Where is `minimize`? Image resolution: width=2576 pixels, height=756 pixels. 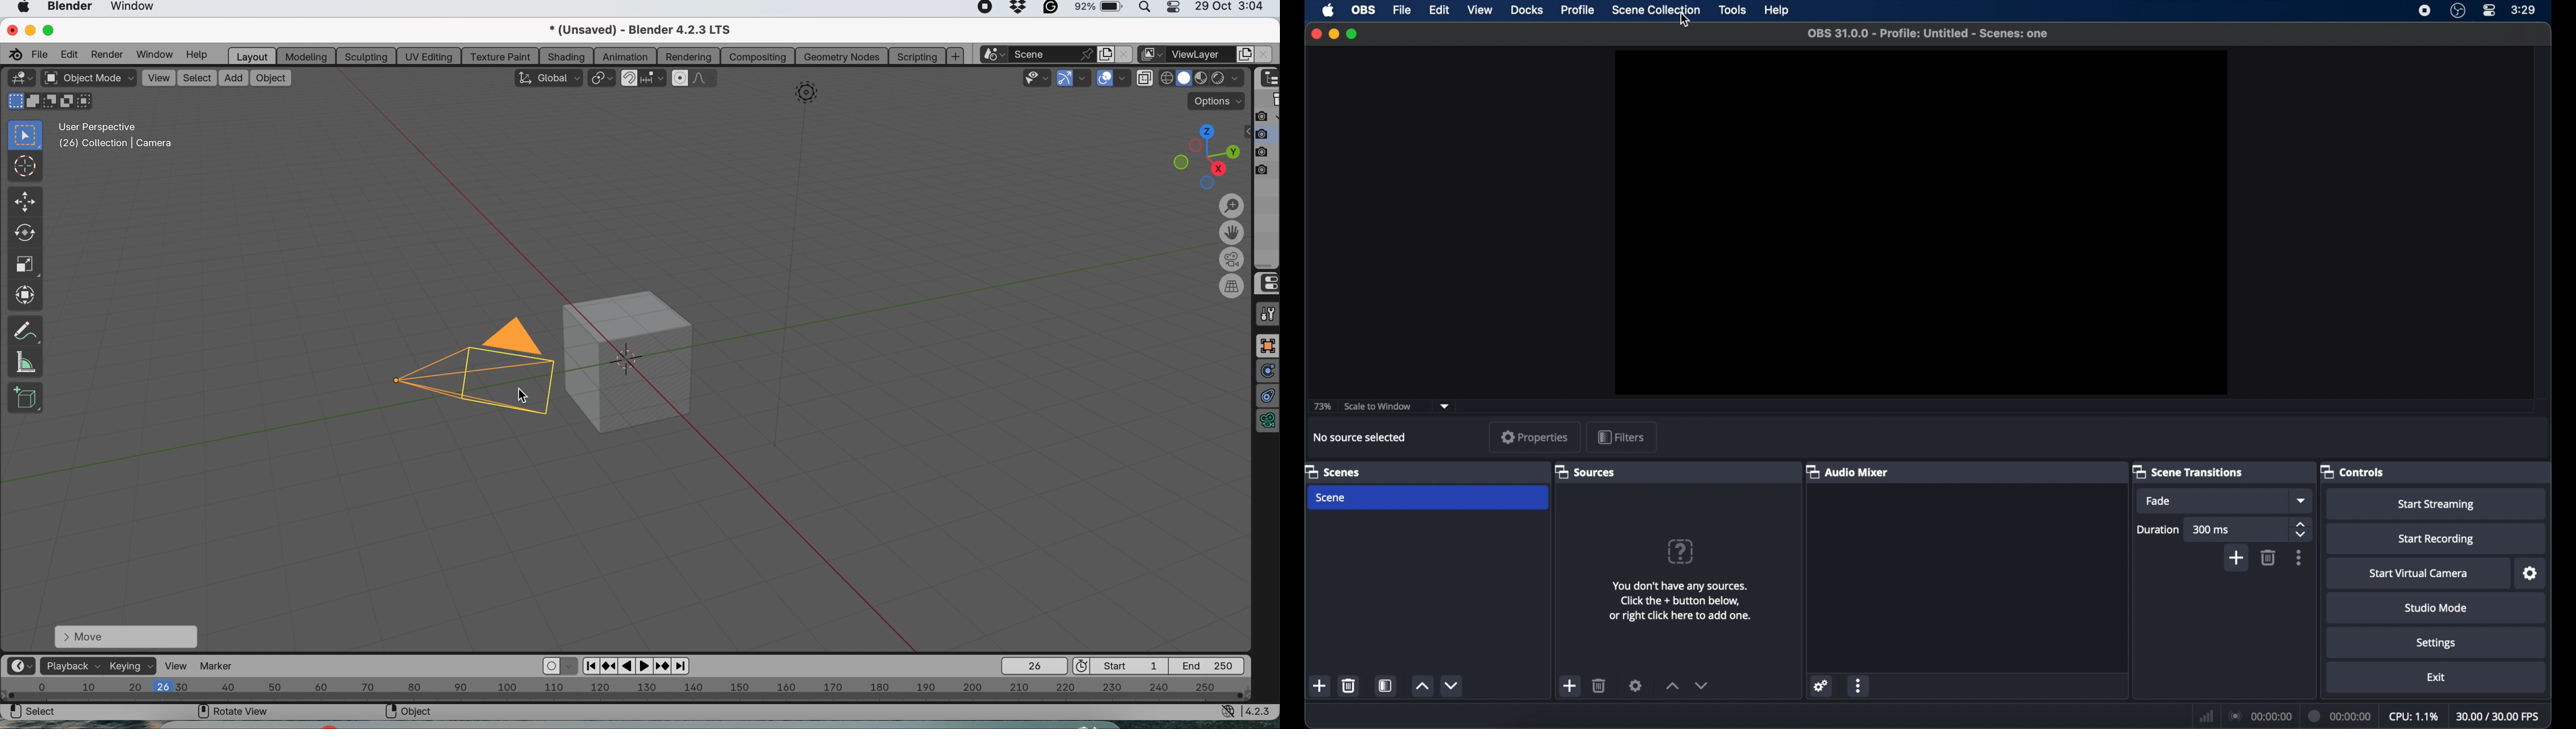
minimize is located at coordinates (1333, 34).